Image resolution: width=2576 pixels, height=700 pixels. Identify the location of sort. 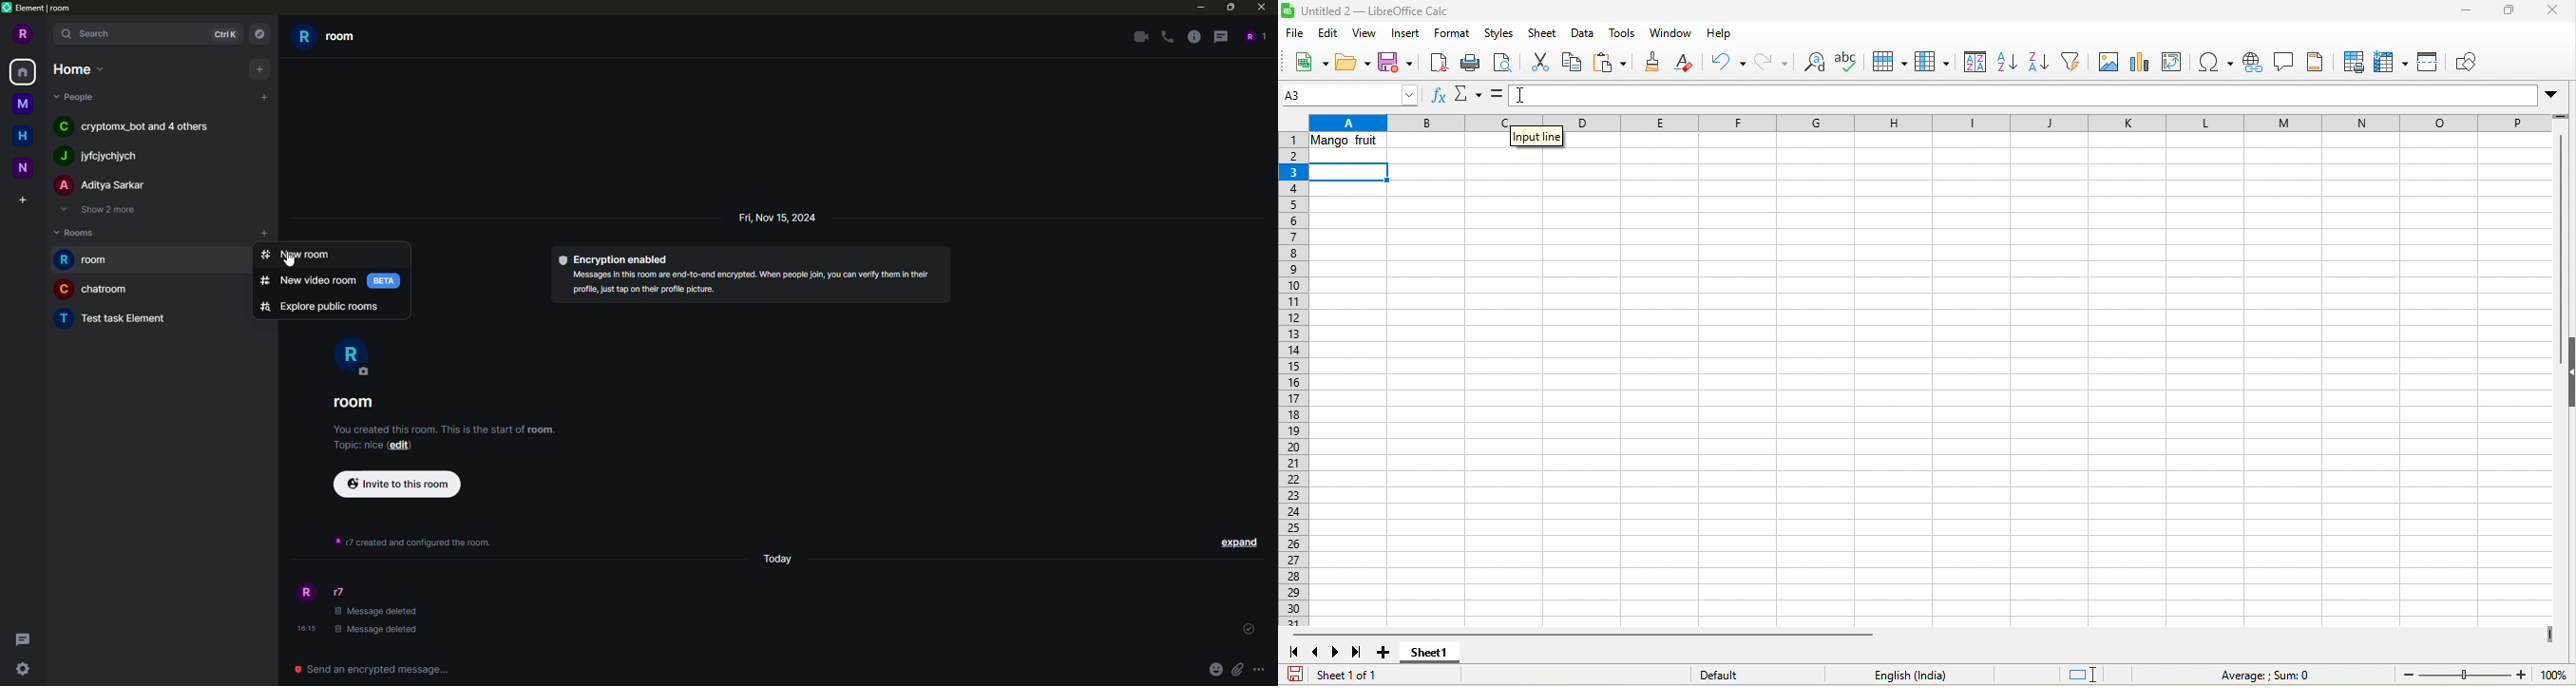
(1972, 63).